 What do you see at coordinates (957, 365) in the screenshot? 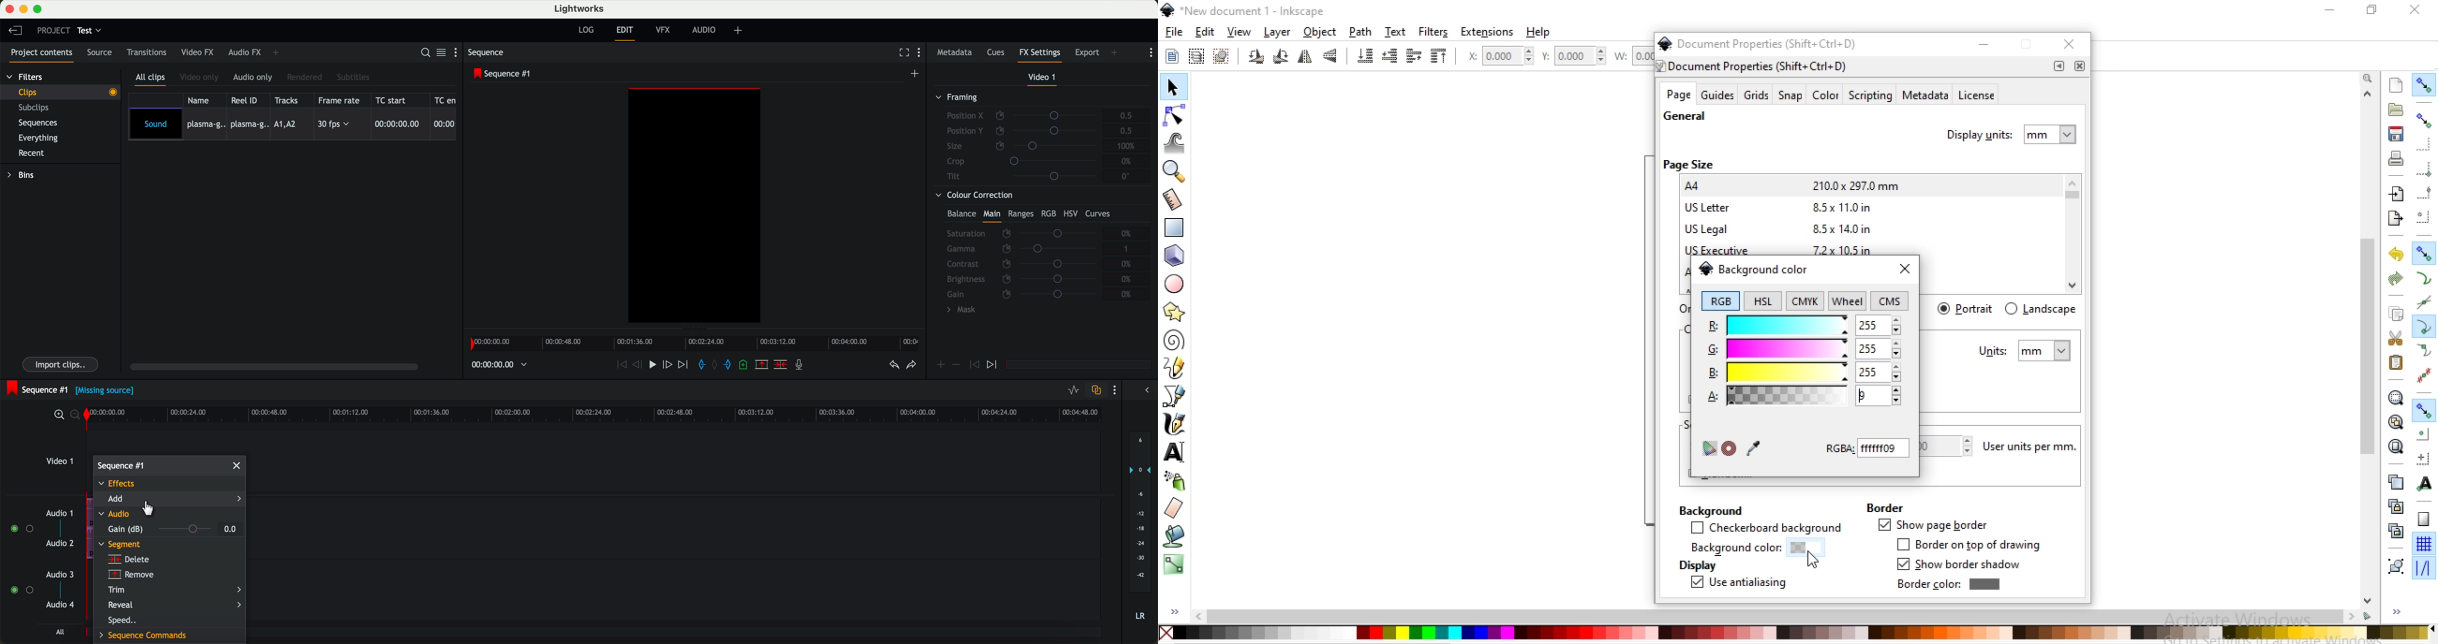
I see `remove keyframe` at bounding box center [957, 365].